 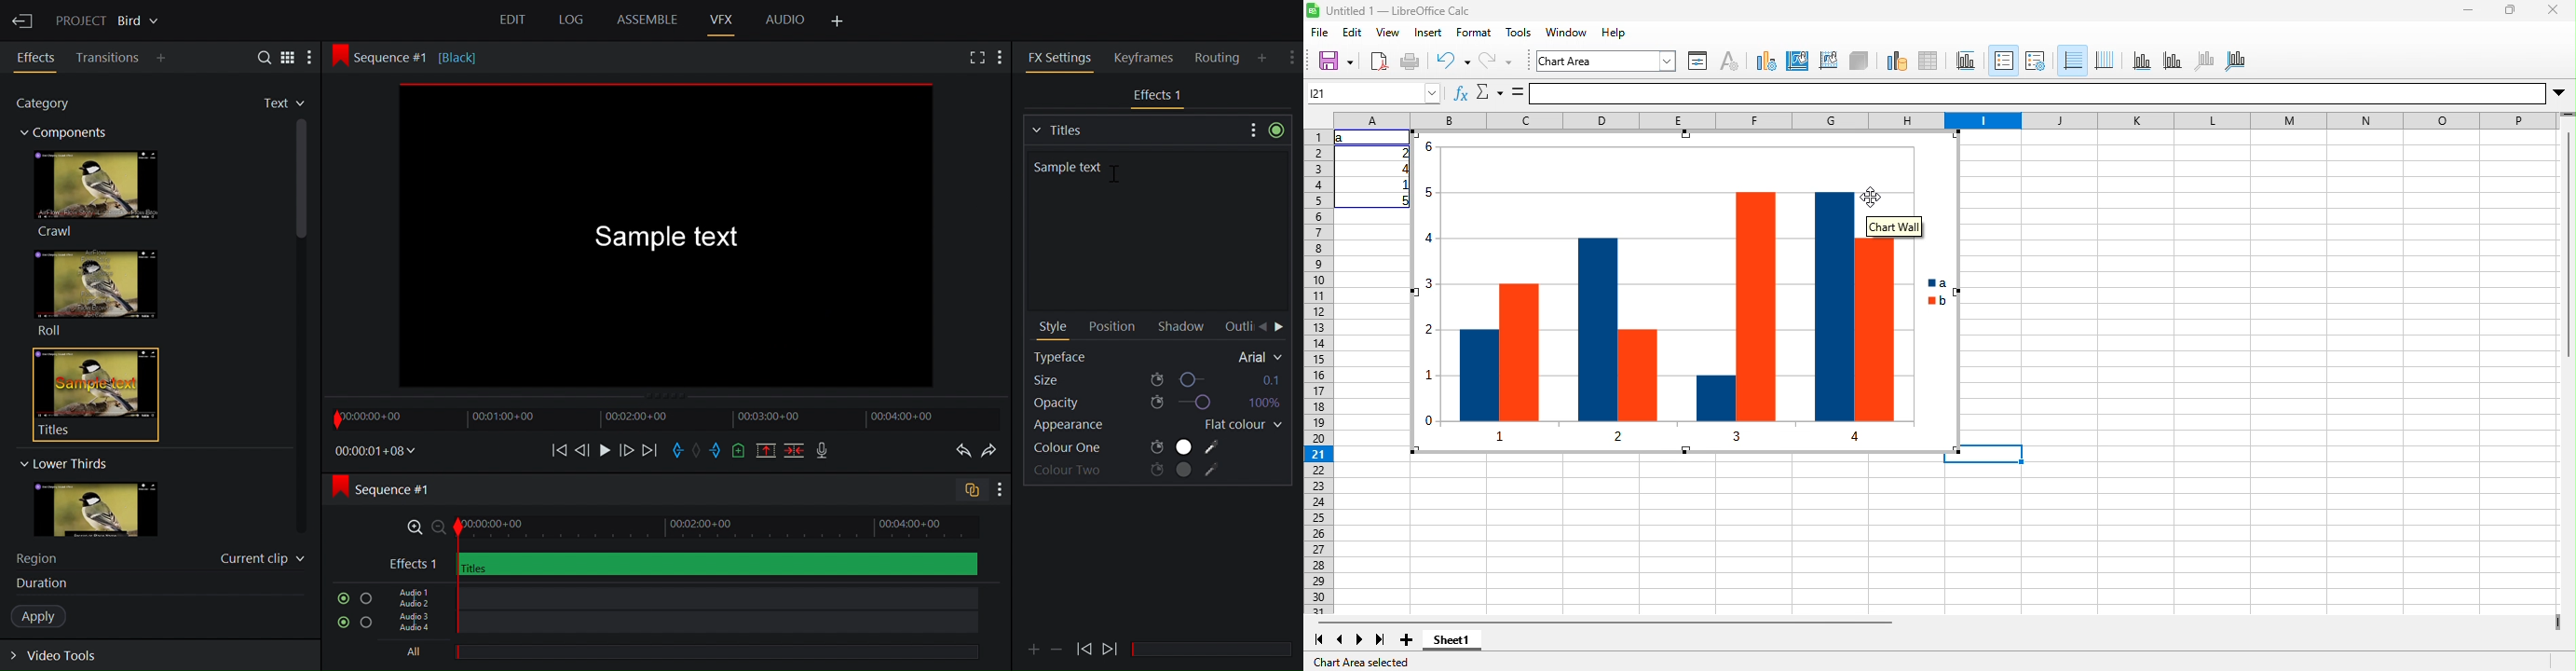 I want to click on chart wall, so click(x=1829, y=62).